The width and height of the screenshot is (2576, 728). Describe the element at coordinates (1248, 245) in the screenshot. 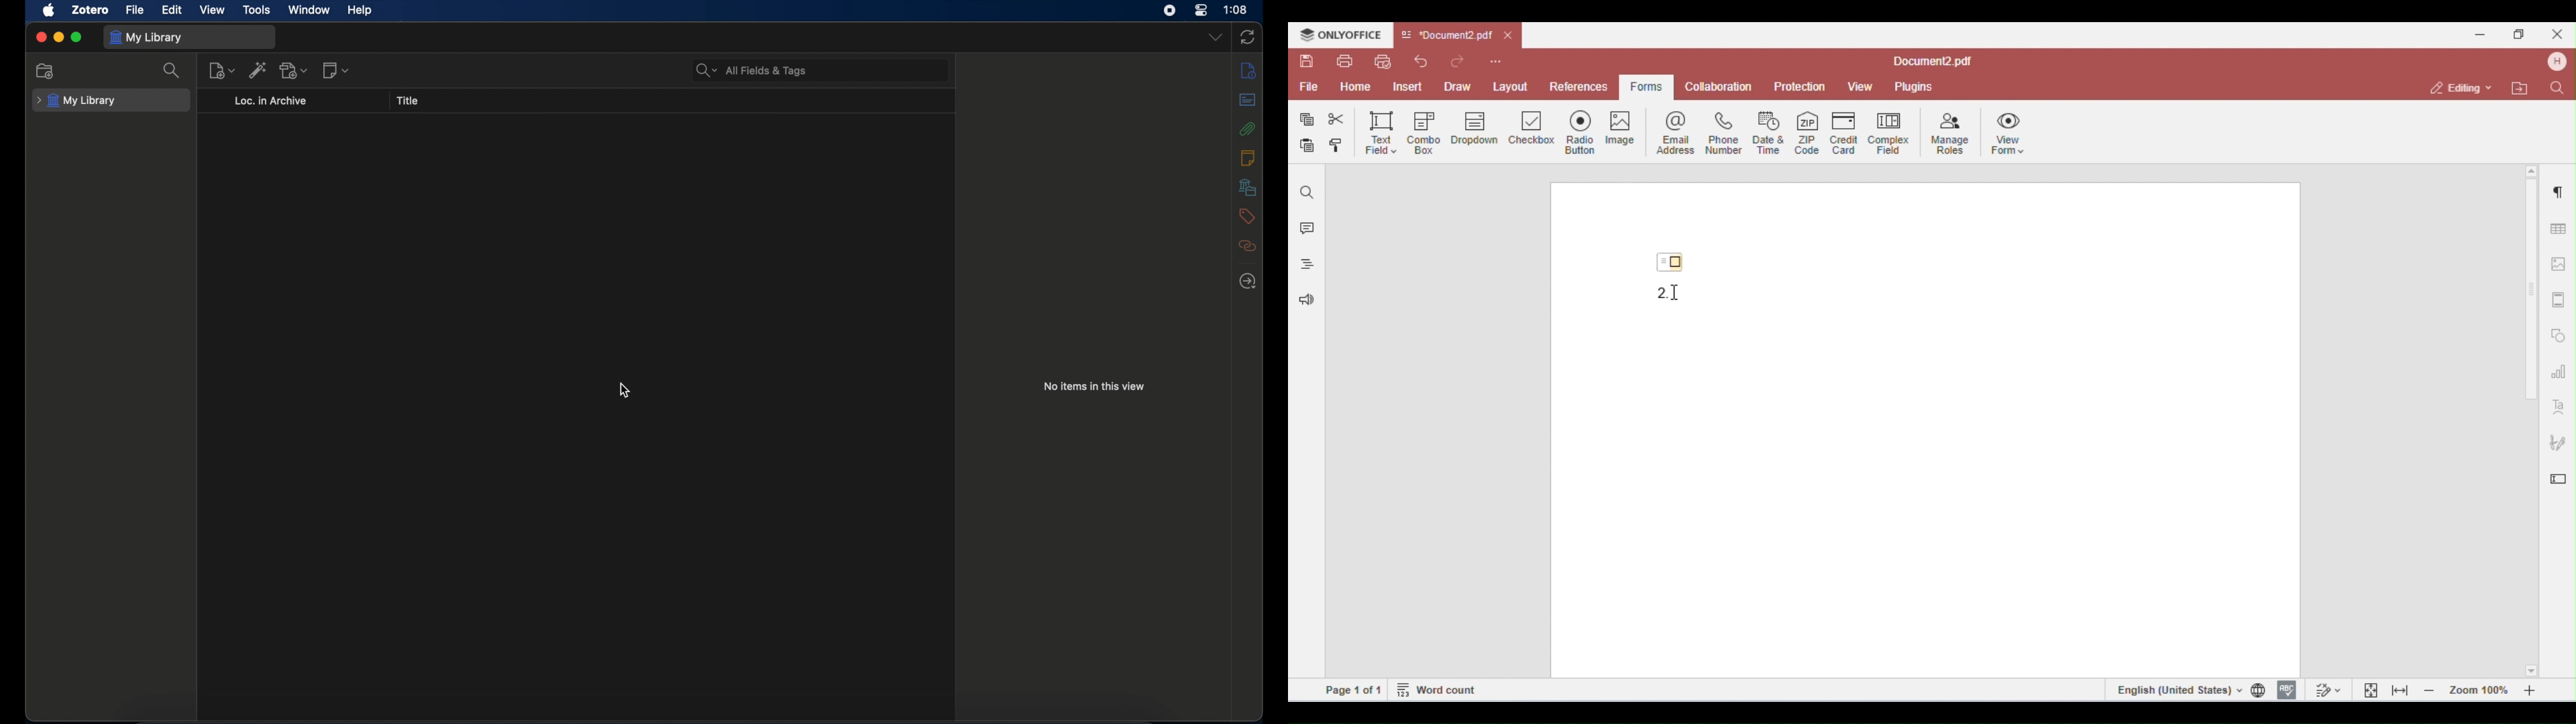

I see `related` at that location.